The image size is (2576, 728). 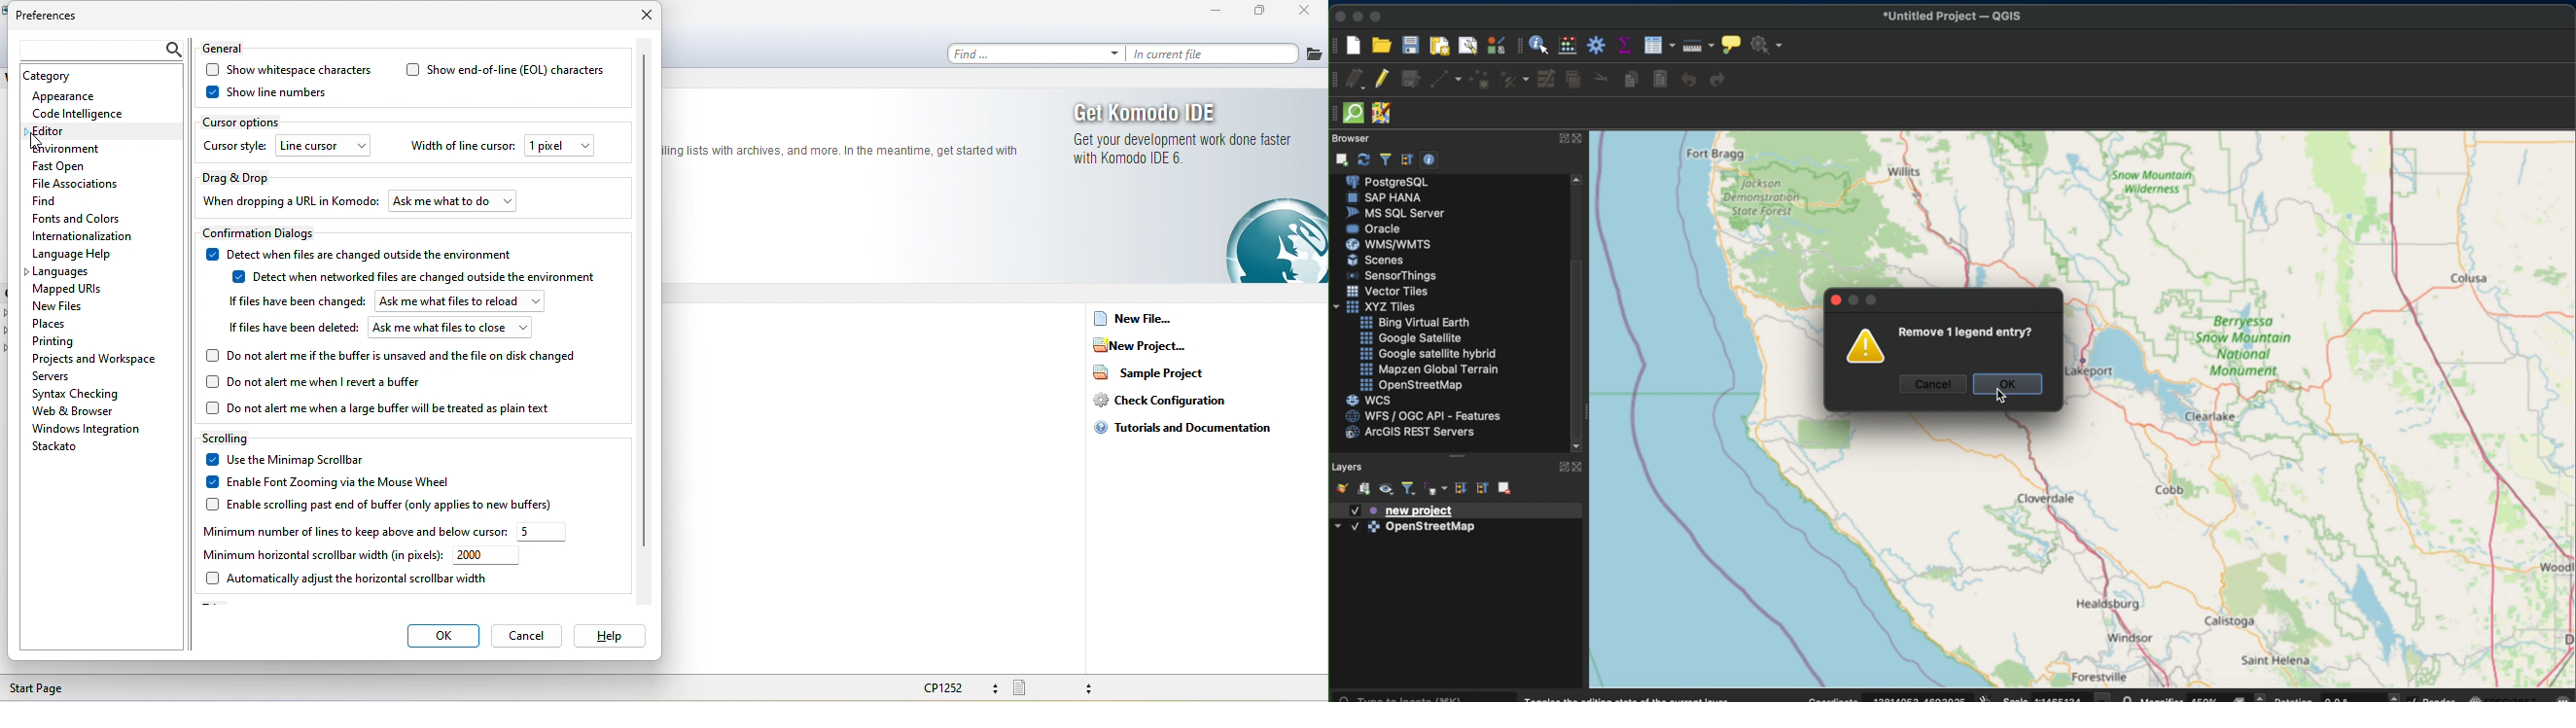 What do you see at coordinates (1036, 53) in the screenshot?
I see `find` at bounding box center [1036, 53].